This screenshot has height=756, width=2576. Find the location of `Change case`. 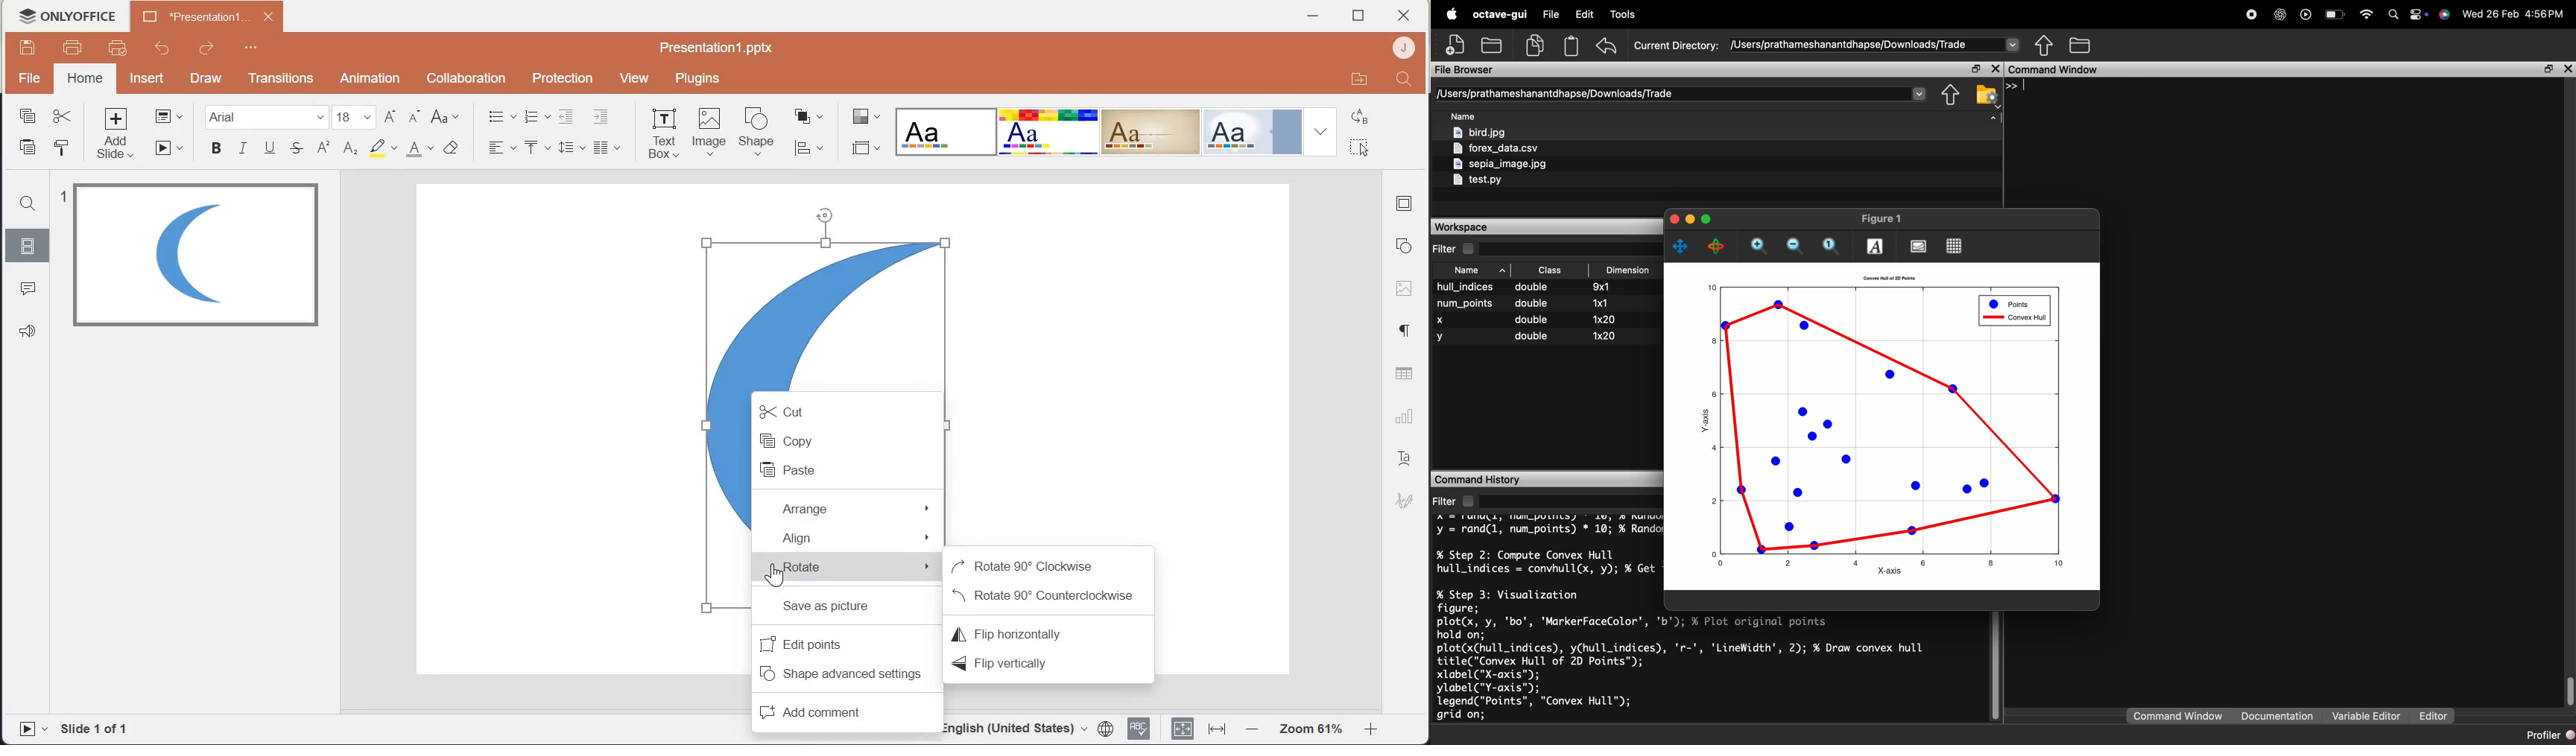

Change case is located at coordinates (445, 117).